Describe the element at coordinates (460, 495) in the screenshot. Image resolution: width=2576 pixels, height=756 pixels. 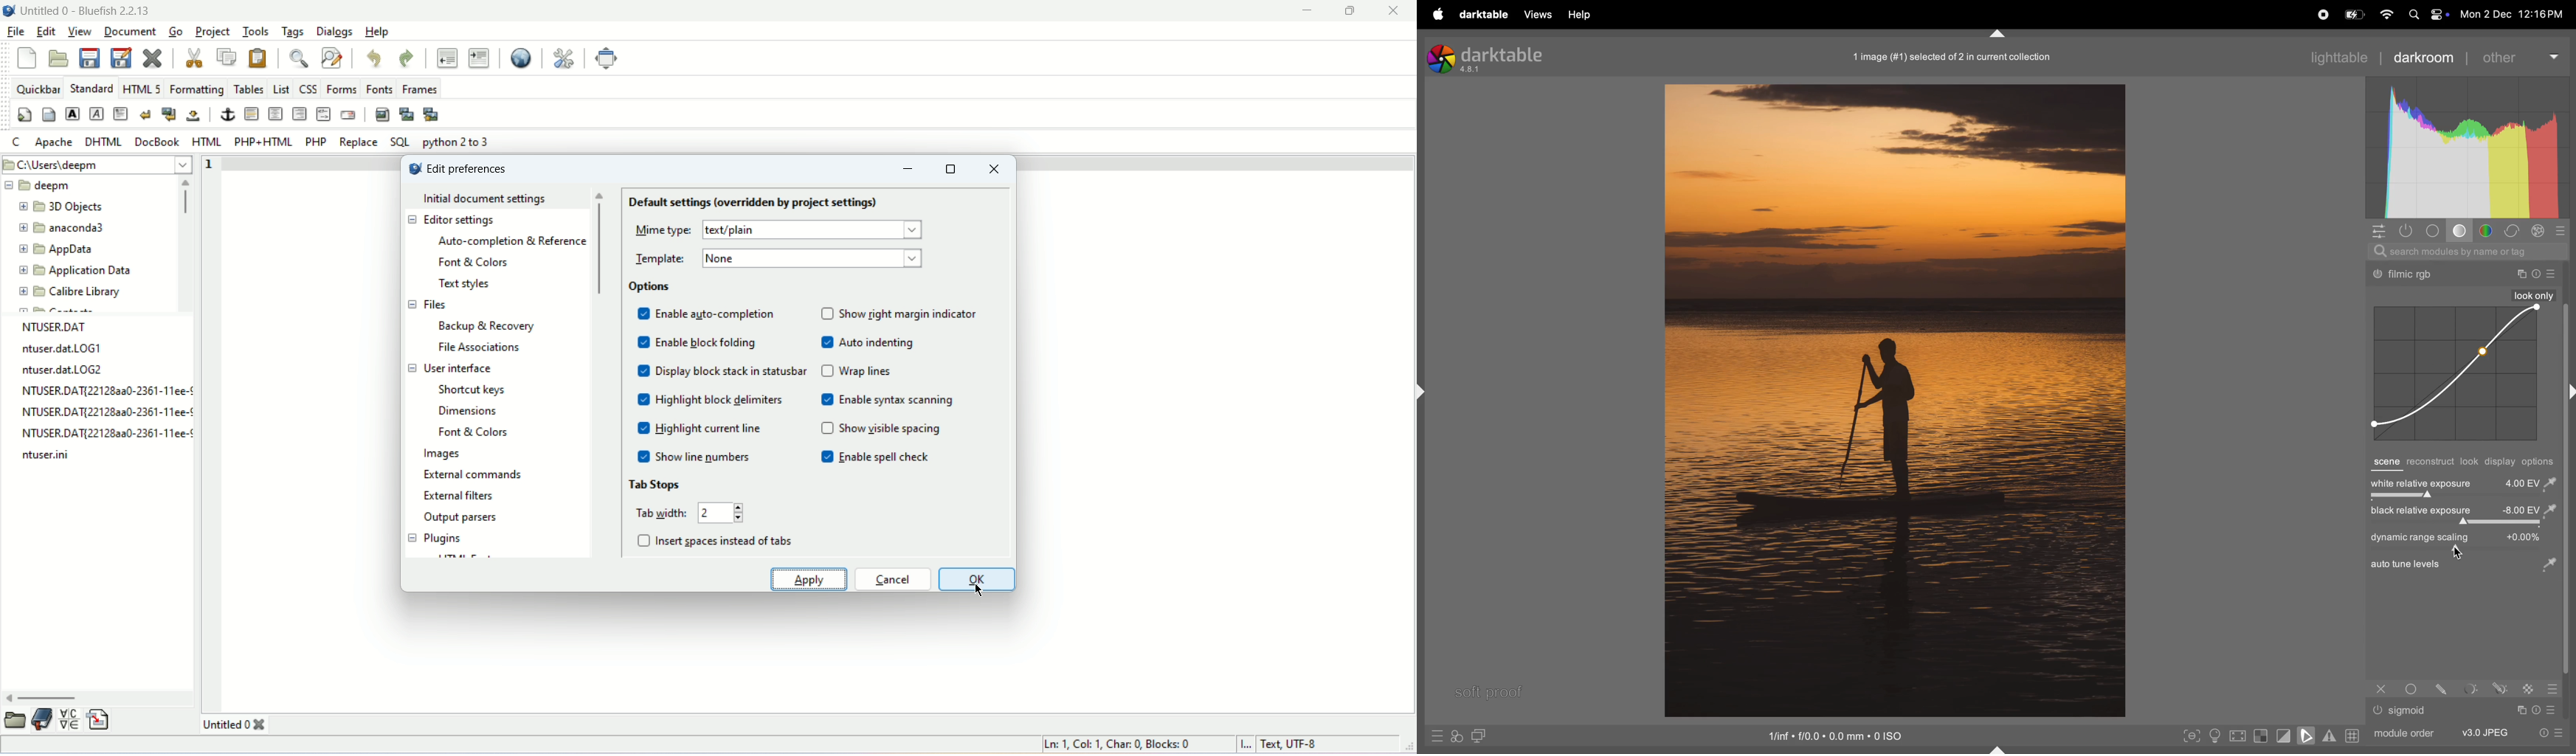
I see `external filters` at that location.